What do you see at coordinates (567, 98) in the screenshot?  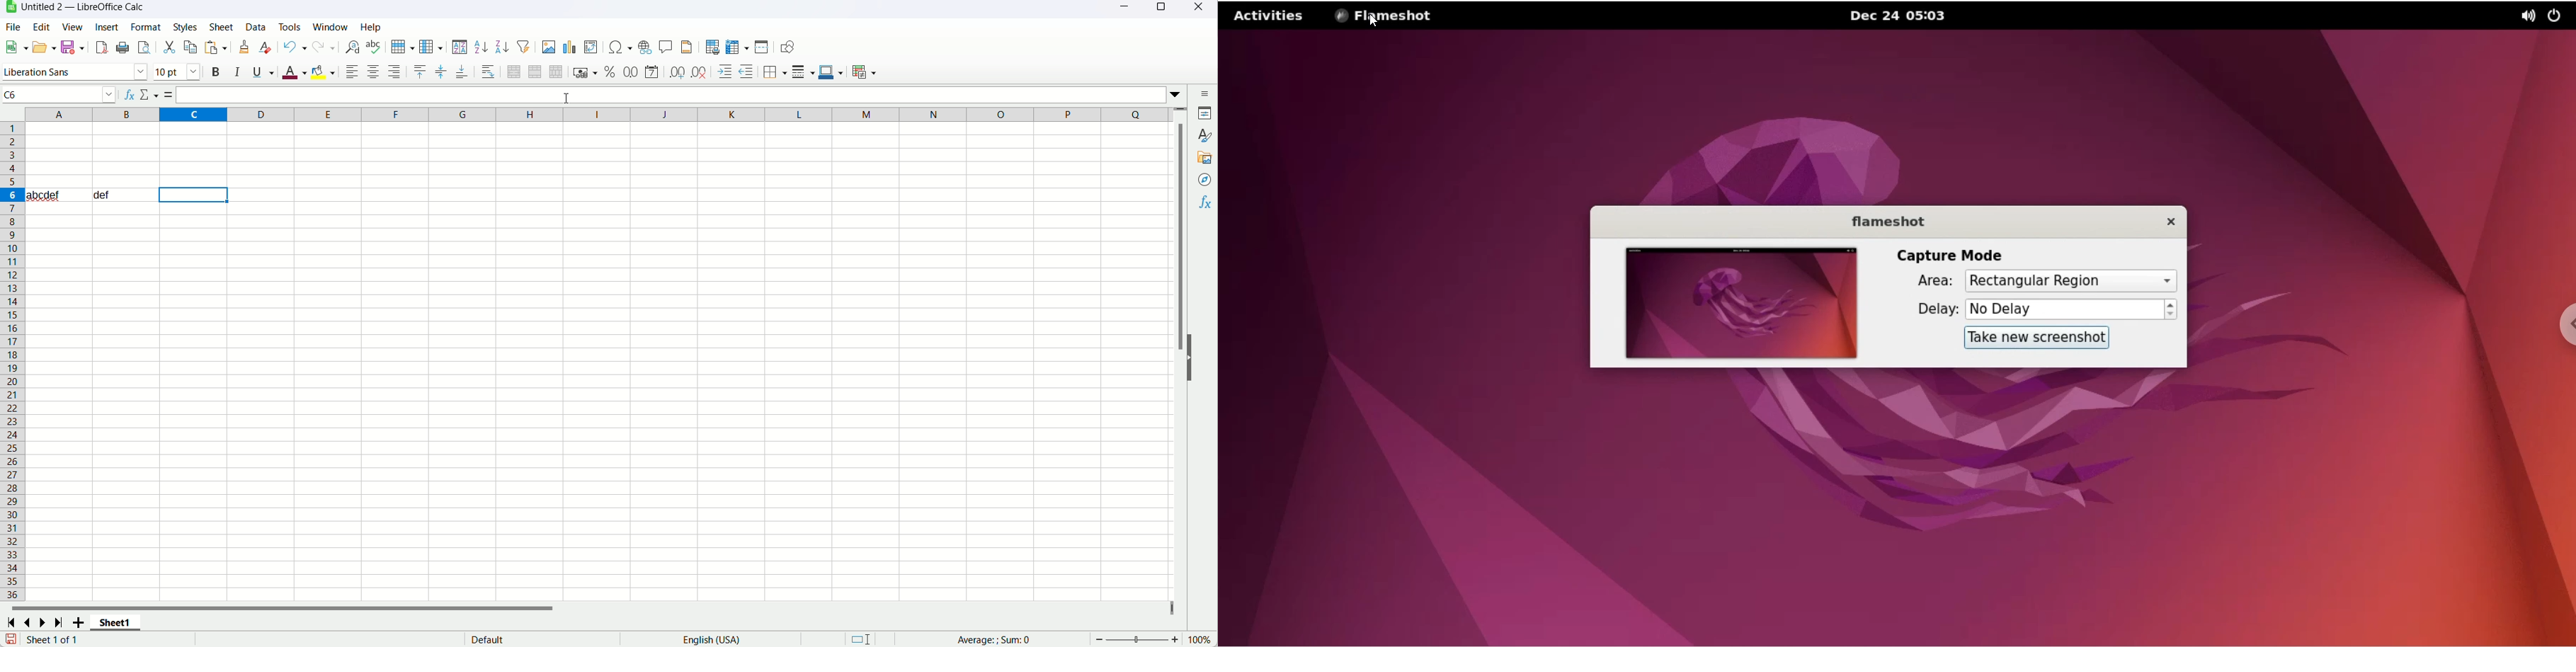 I see `cursor` at bounding box center [567, 98].